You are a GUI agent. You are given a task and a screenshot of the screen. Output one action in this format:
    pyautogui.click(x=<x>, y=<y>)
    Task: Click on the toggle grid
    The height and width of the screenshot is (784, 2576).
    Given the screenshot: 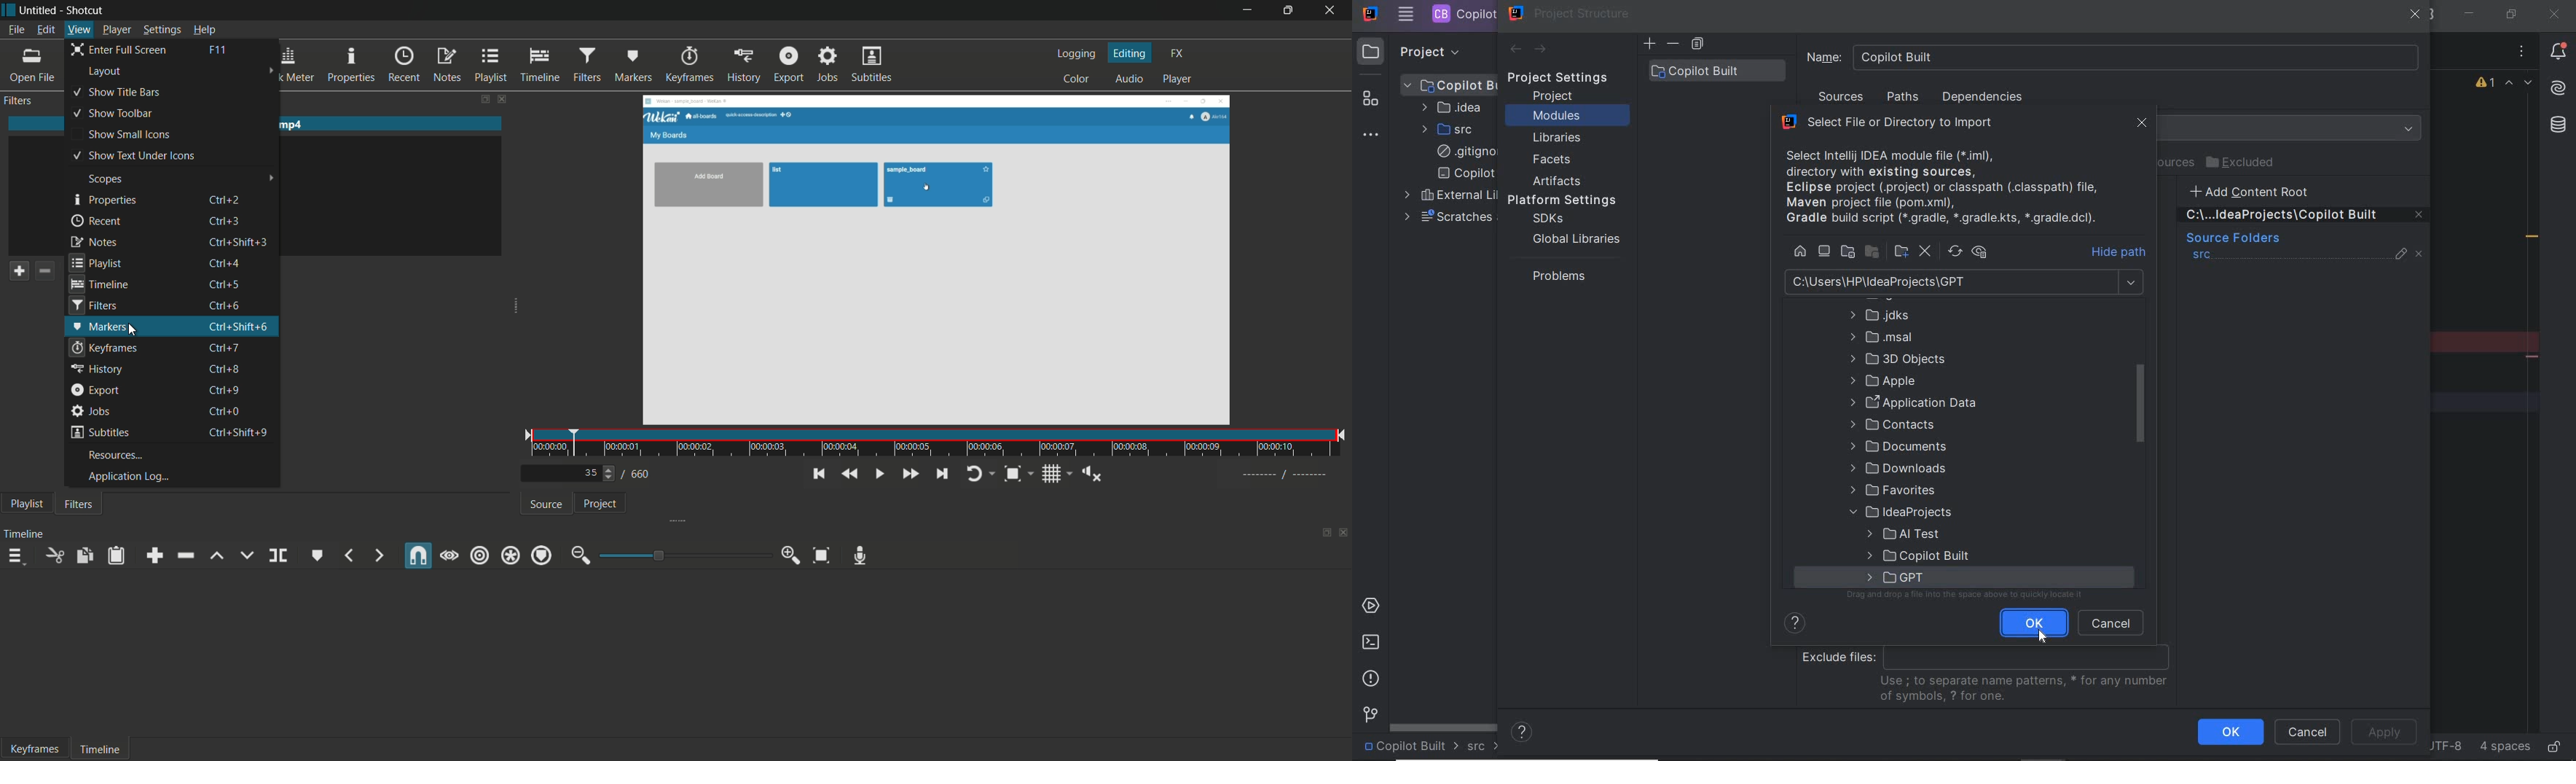 What is the action you would take?
    pyautogui.click(x=1053, y=476)
    